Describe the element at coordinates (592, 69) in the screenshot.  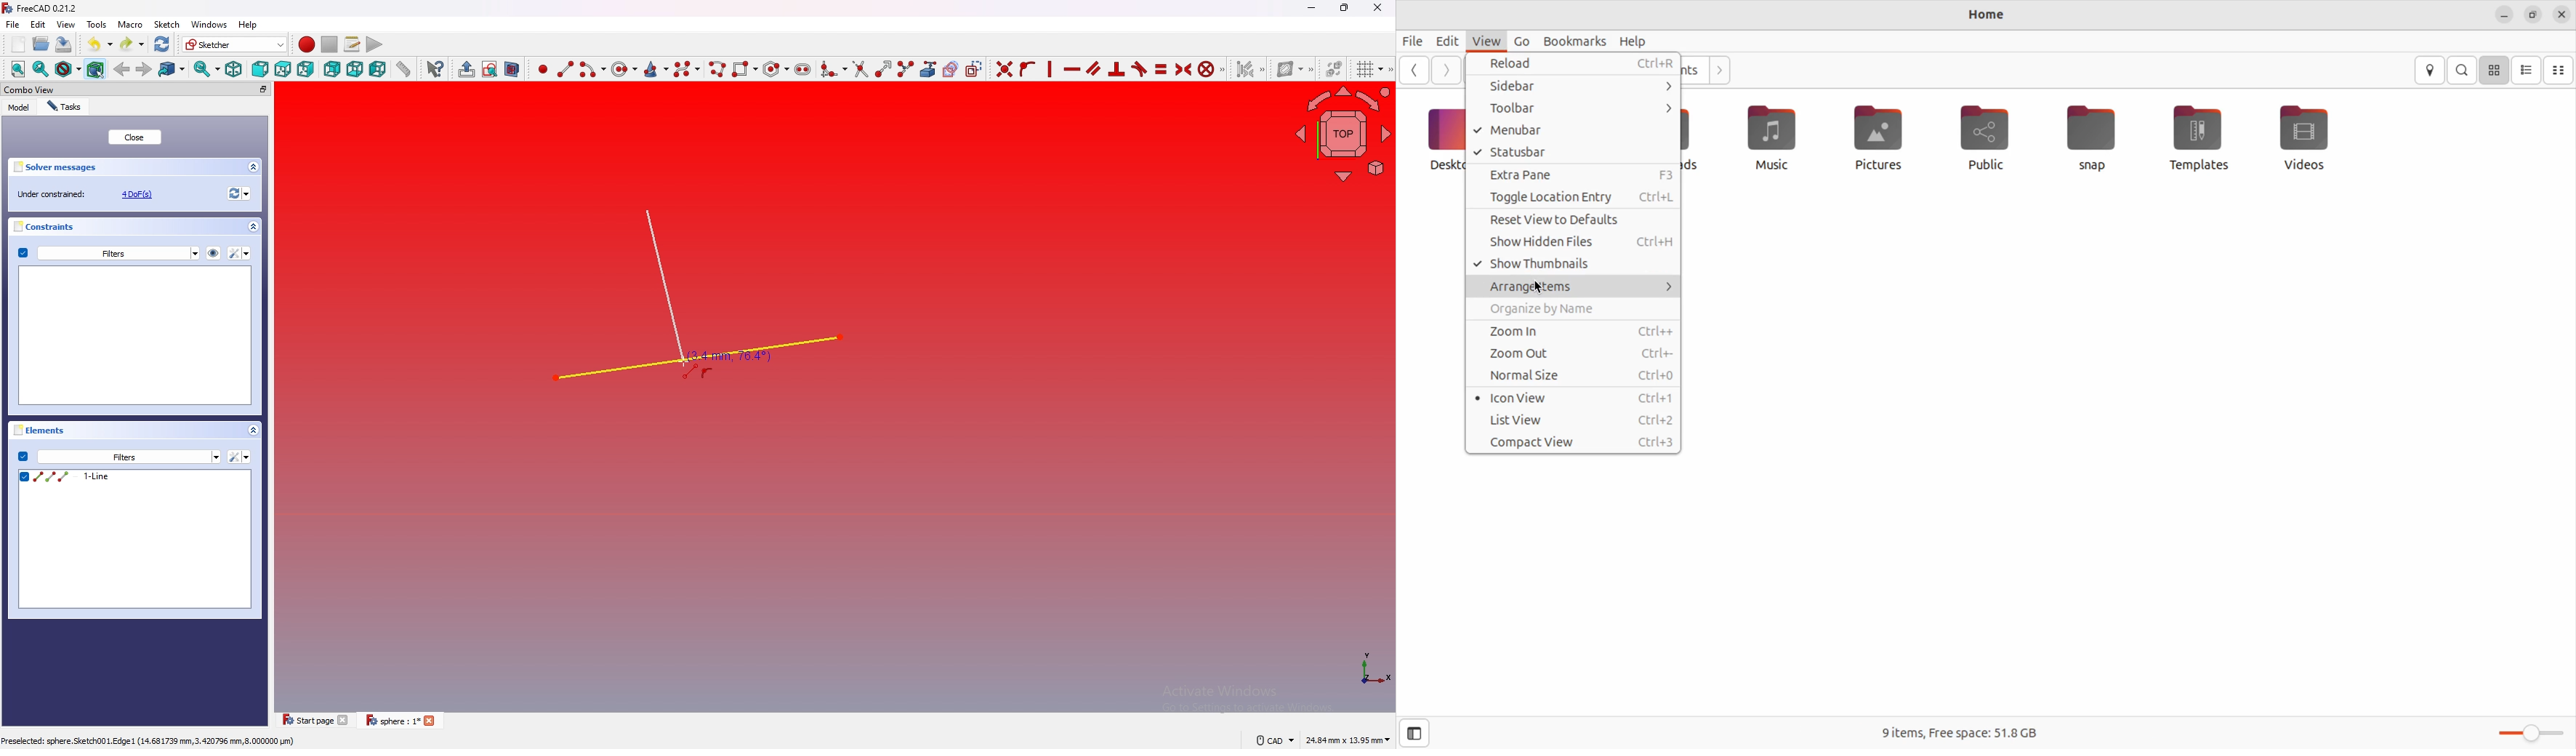
I see `Create arc` at that location.